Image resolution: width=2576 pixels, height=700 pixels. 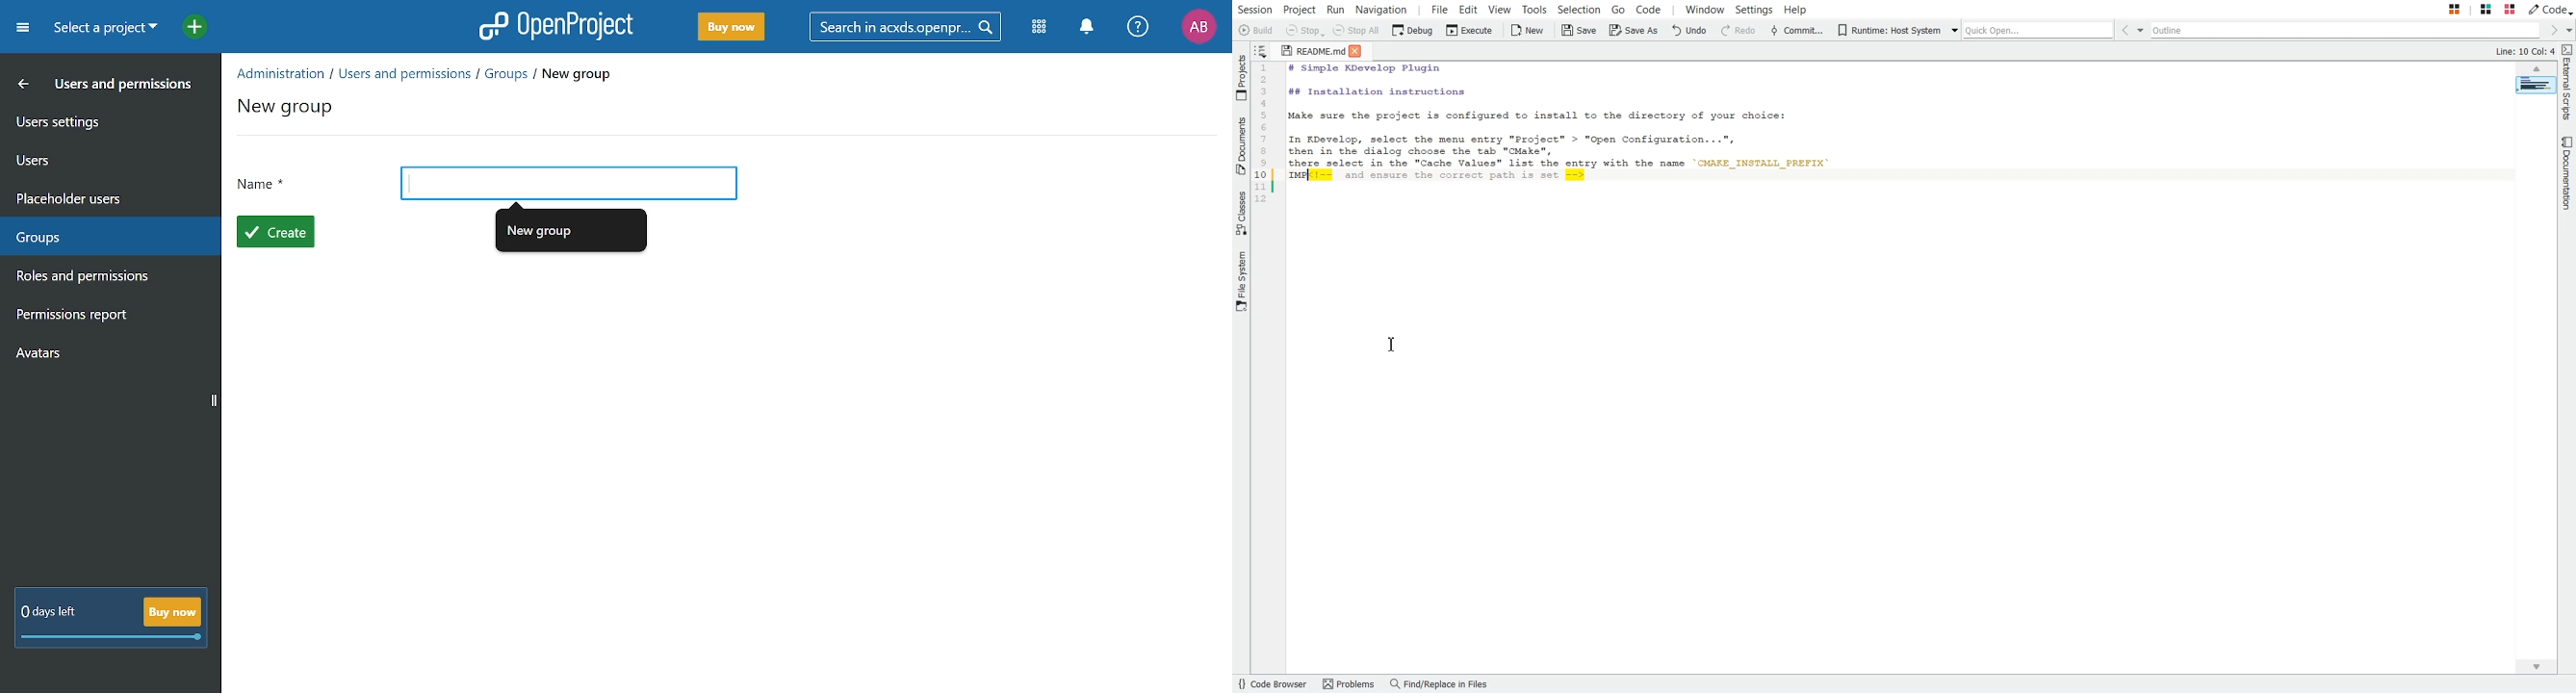 What do you see at coordinates (1086, 27) in the screenshot?
I see `Notification` at bounding box center [1086, 27].